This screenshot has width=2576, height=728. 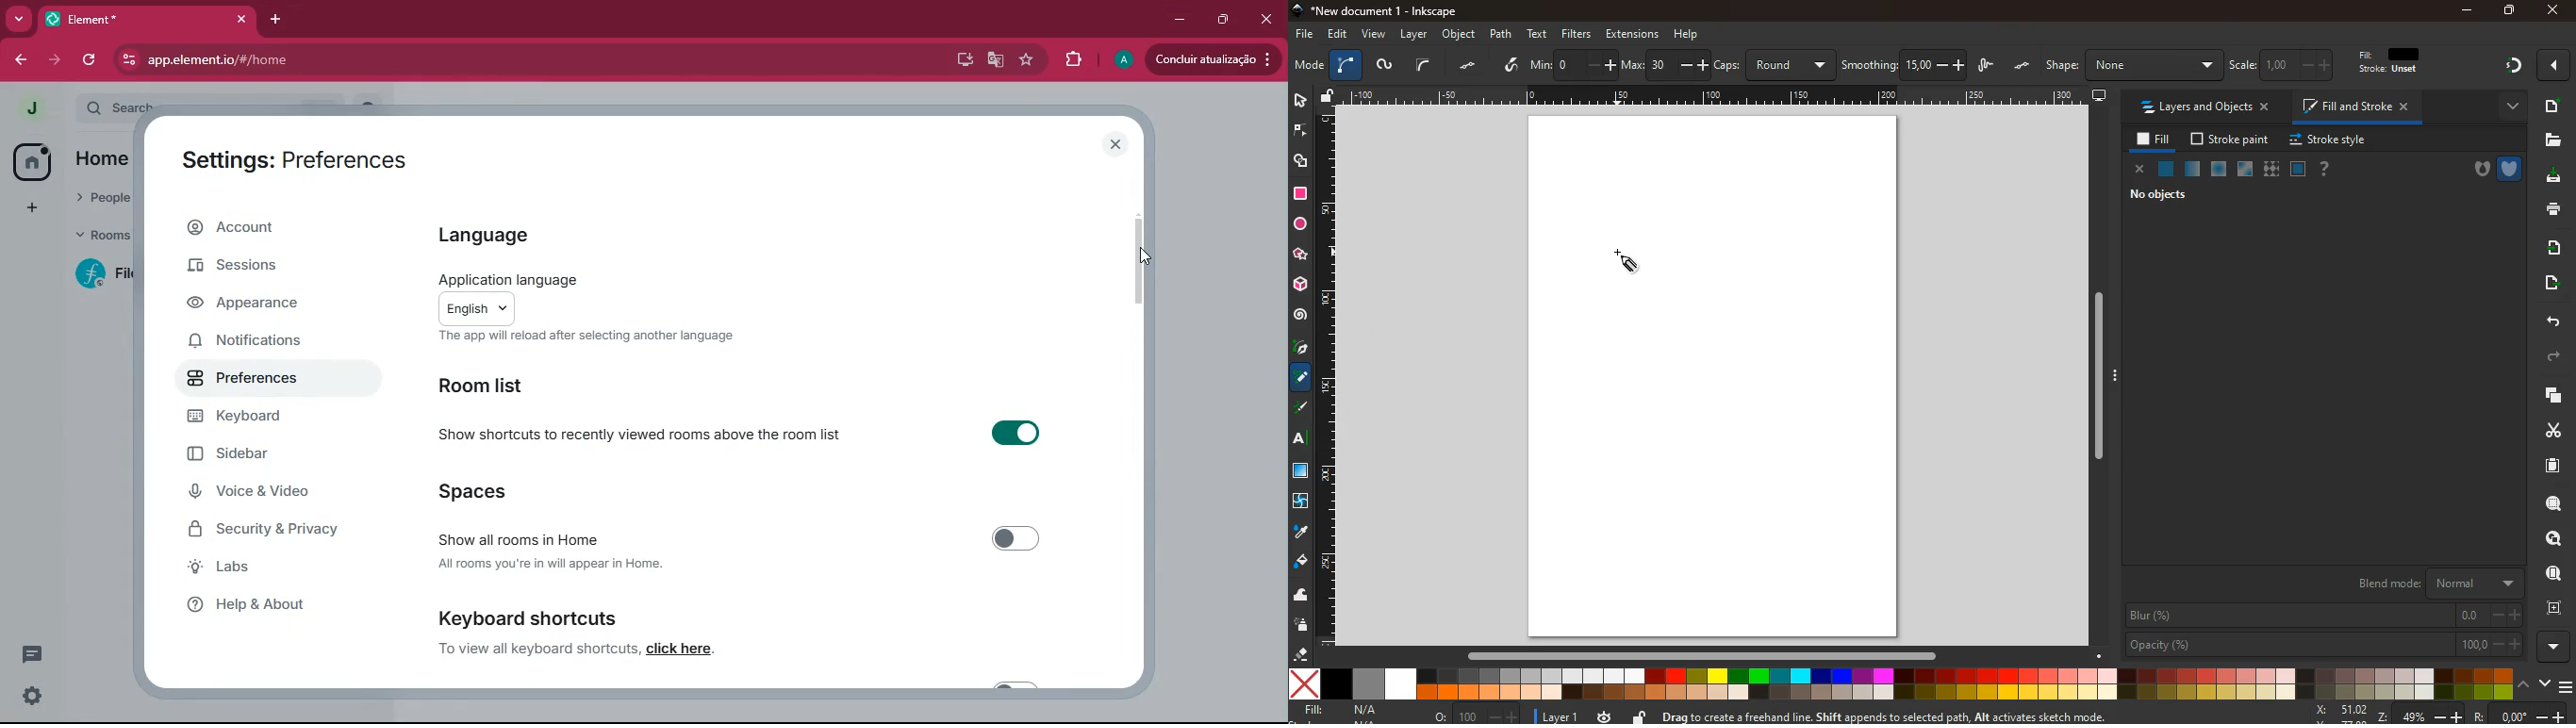 What do you see at coordinates (1302, 129) in the screenshot?
I see `node` at bounding box center [1302, 129].